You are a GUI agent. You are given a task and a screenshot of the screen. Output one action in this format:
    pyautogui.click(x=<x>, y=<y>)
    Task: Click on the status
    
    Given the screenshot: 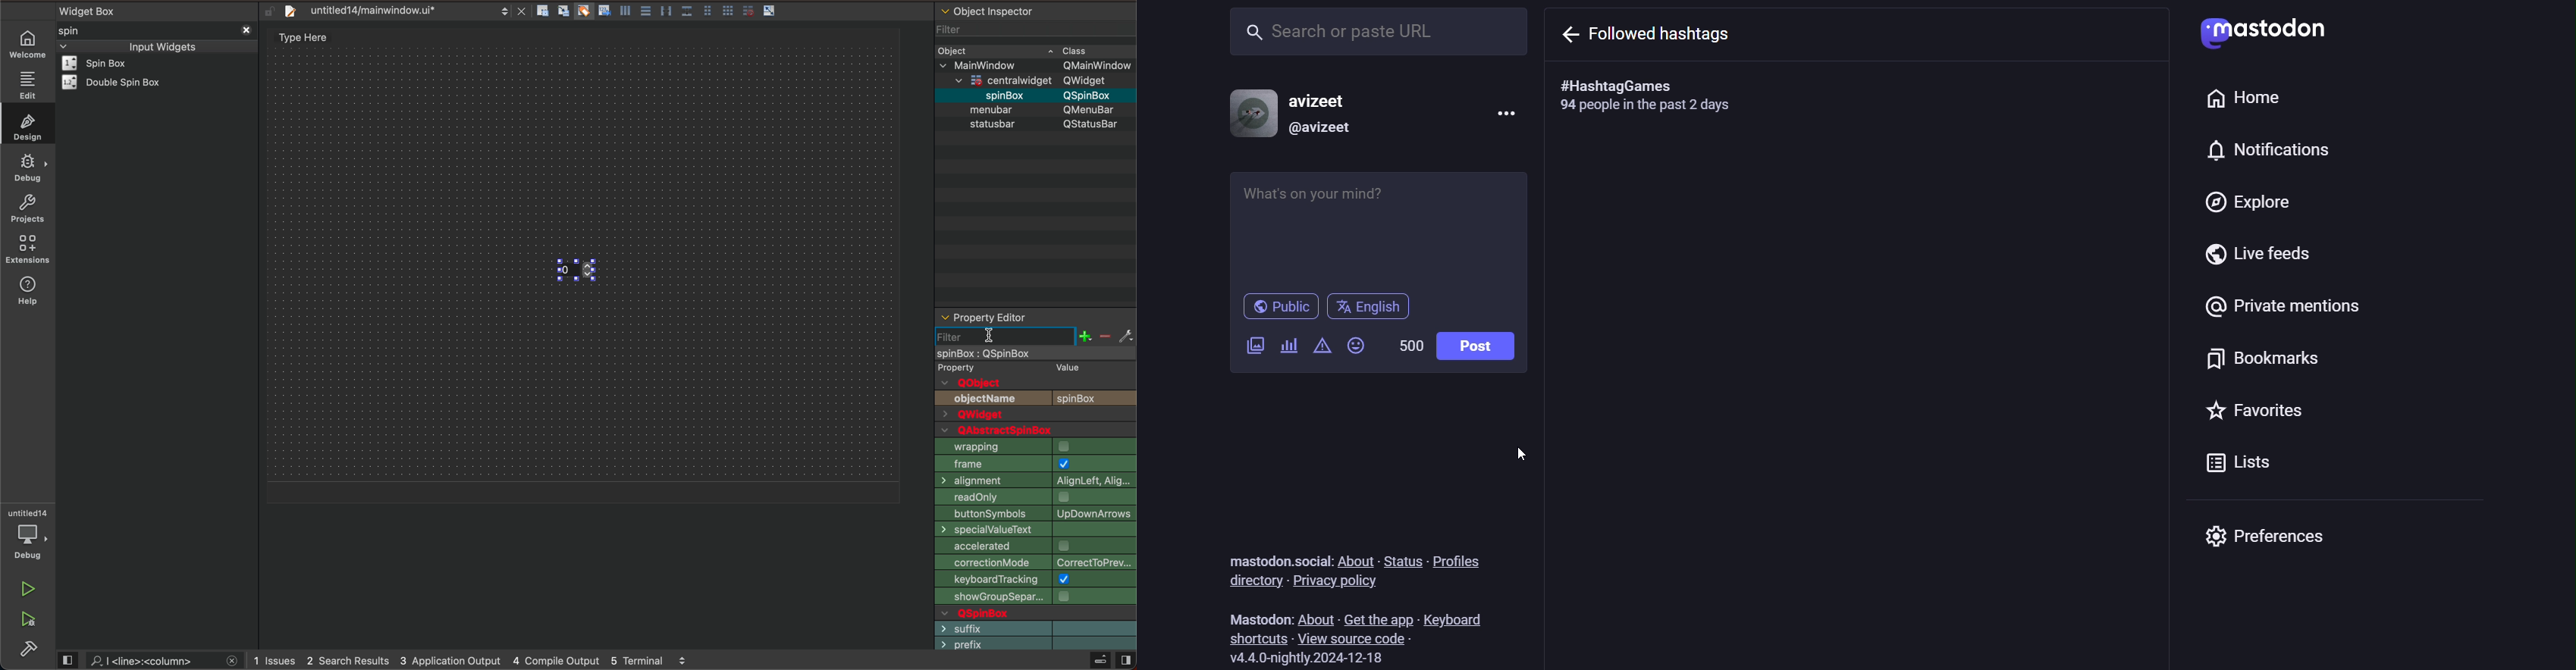 What is the action you would take?
    pyautogui.click(x=1400, y=561)
    